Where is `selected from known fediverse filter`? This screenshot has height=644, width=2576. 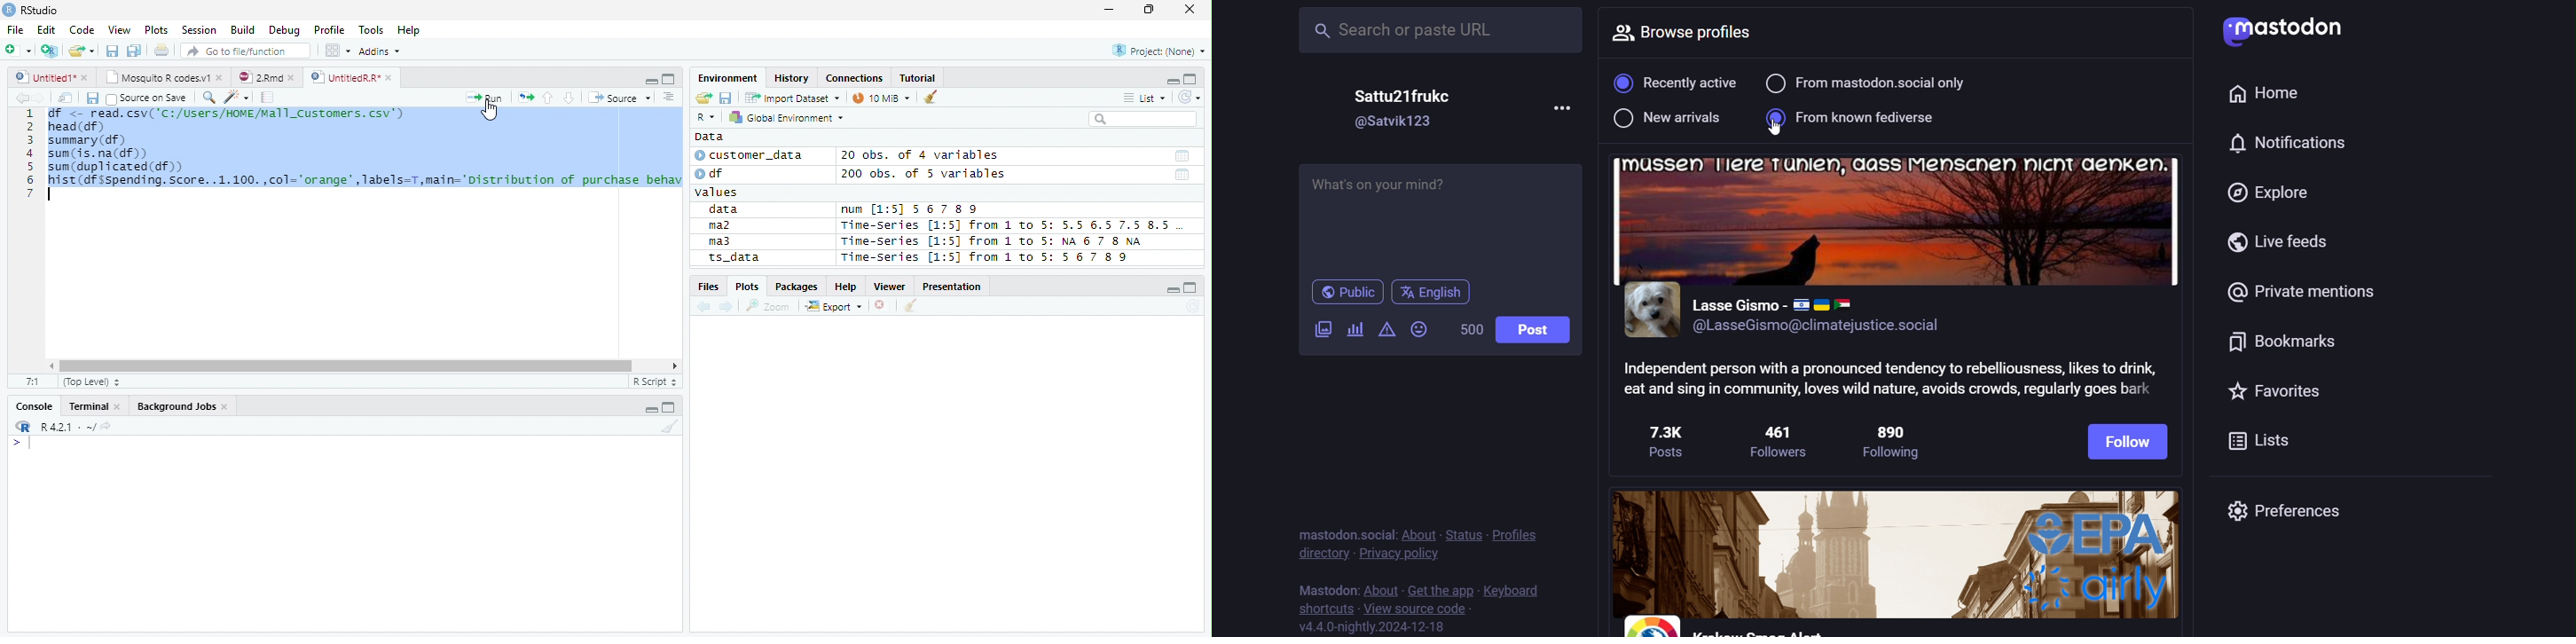 selected from known fediverse filter is located at coordinates (1866, 115).